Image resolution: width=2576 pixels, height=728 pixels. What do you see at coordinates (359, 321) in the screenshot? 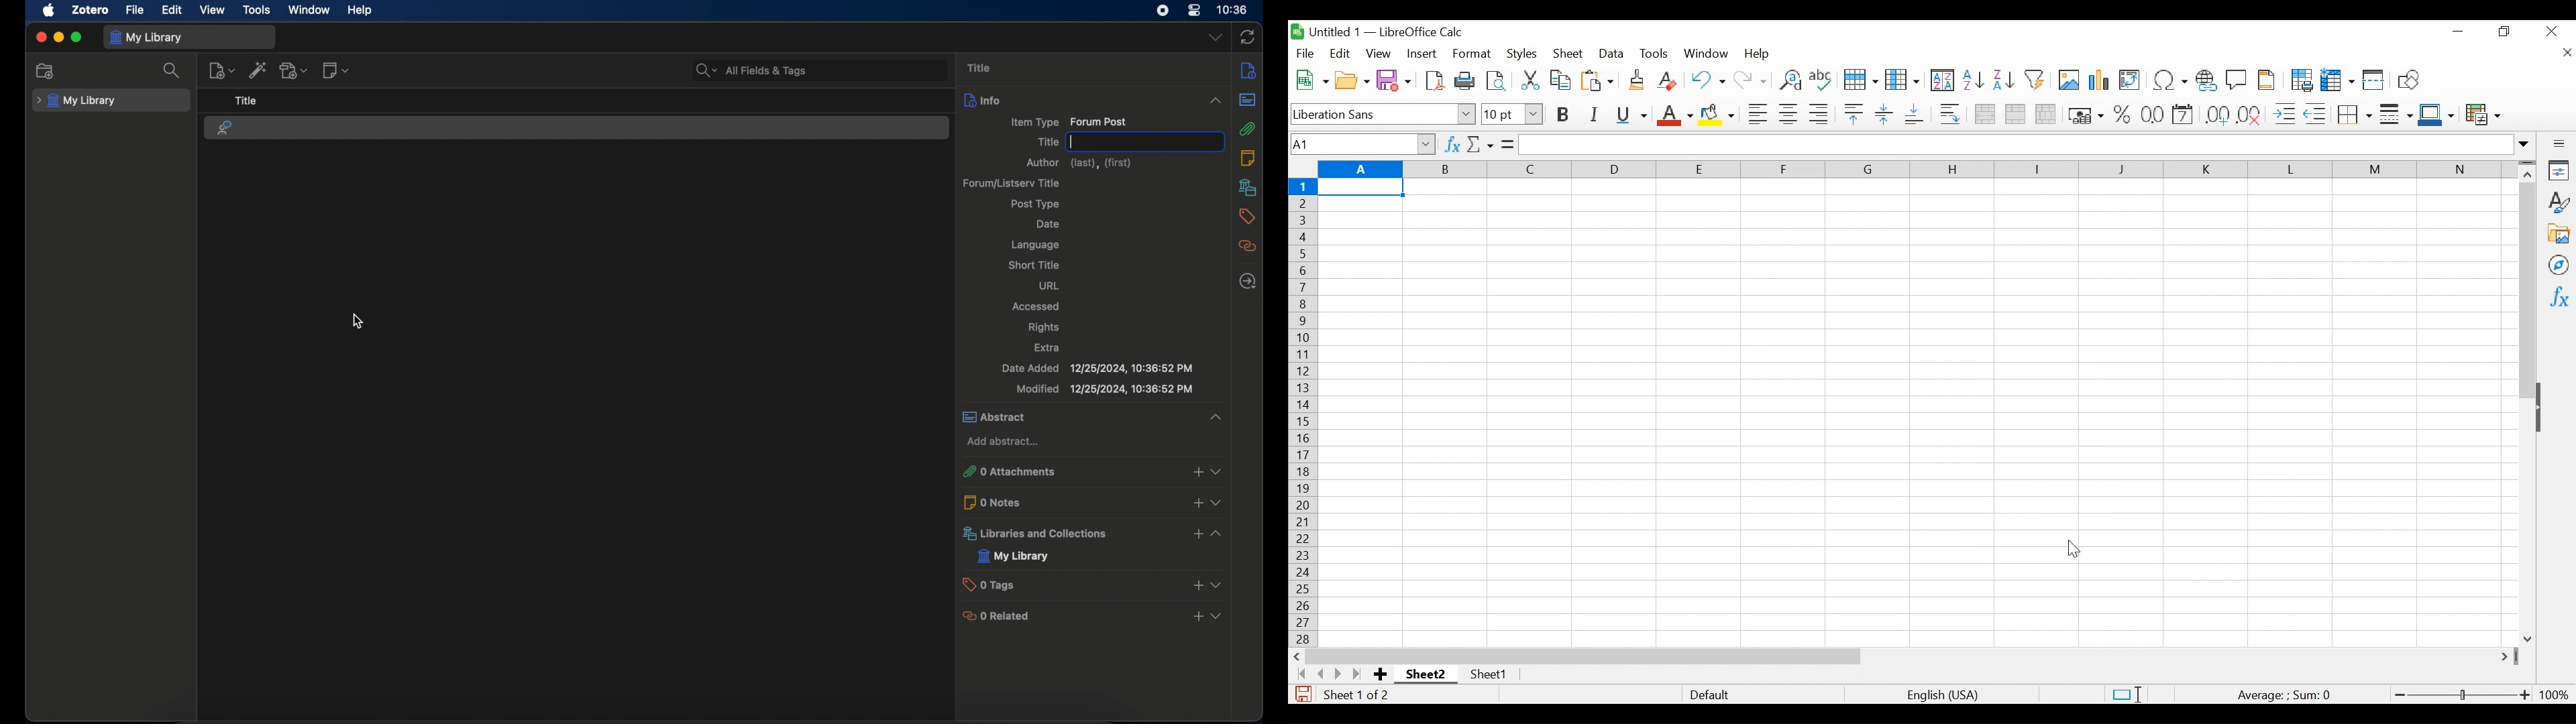
I see `cursor` at bounding box center [359, 321].